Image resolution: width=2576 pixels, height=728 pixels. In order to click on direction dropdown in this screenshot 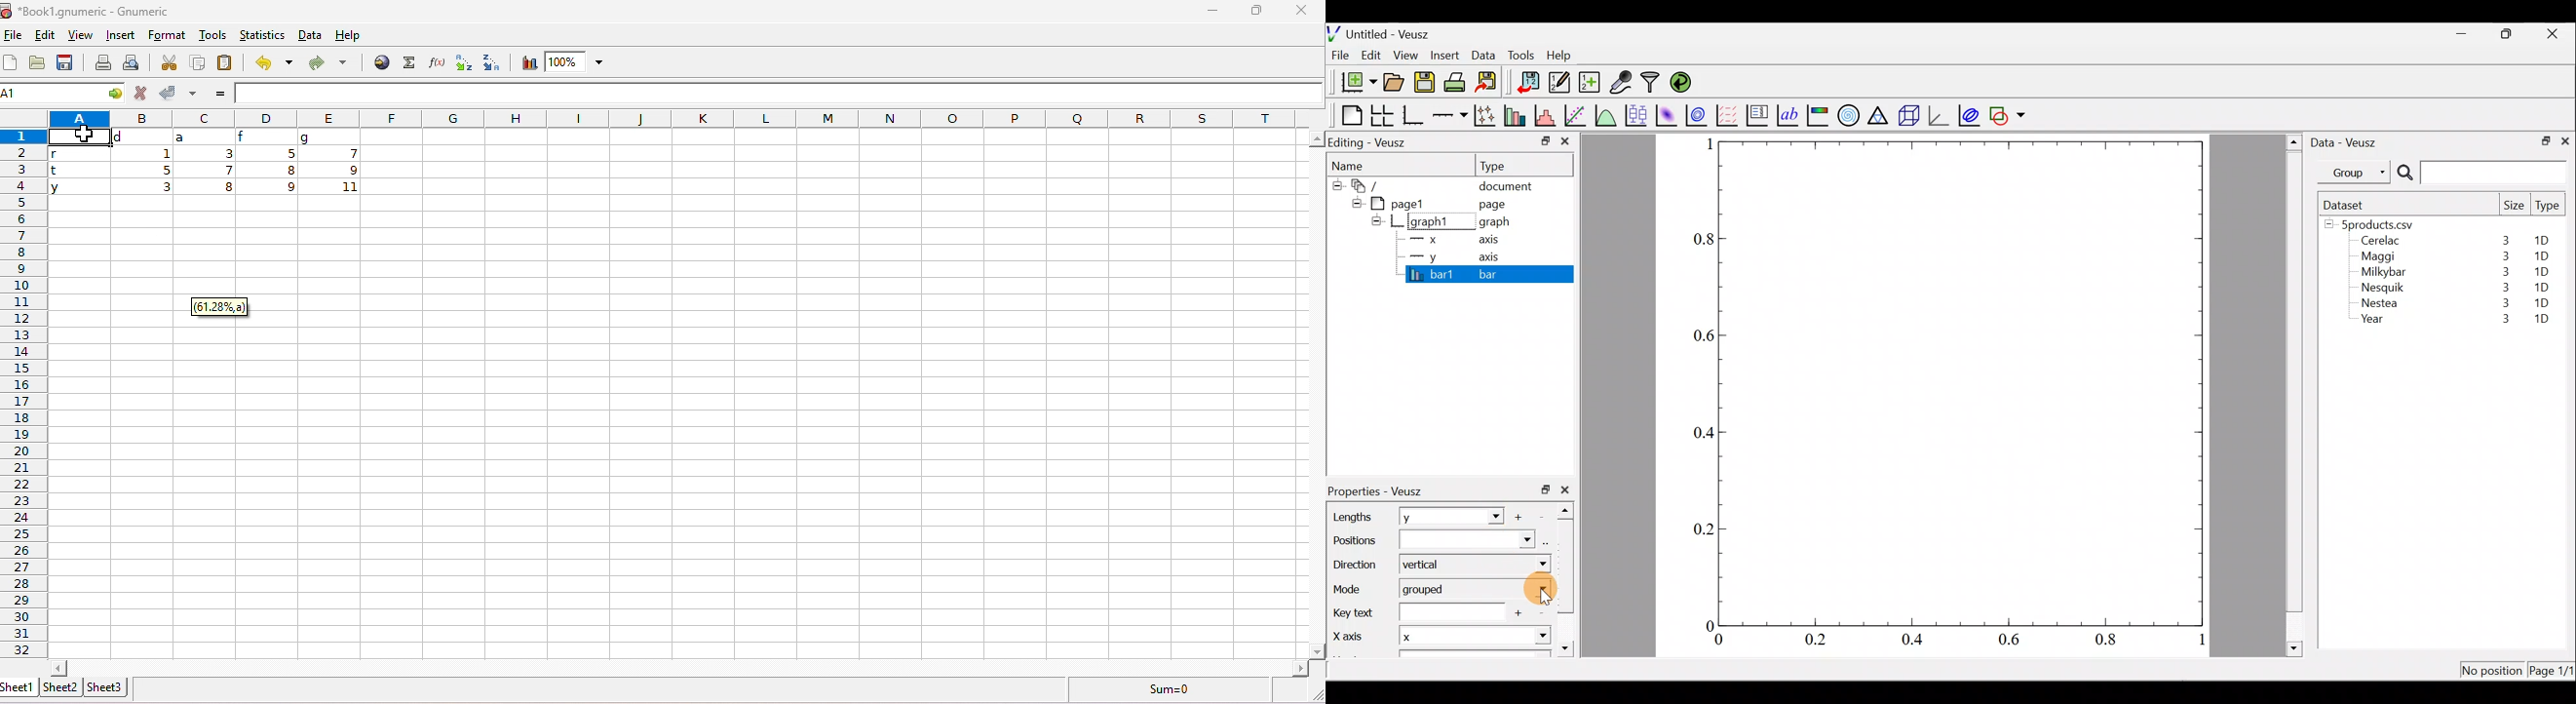, I will do `click(1529, 565)`.